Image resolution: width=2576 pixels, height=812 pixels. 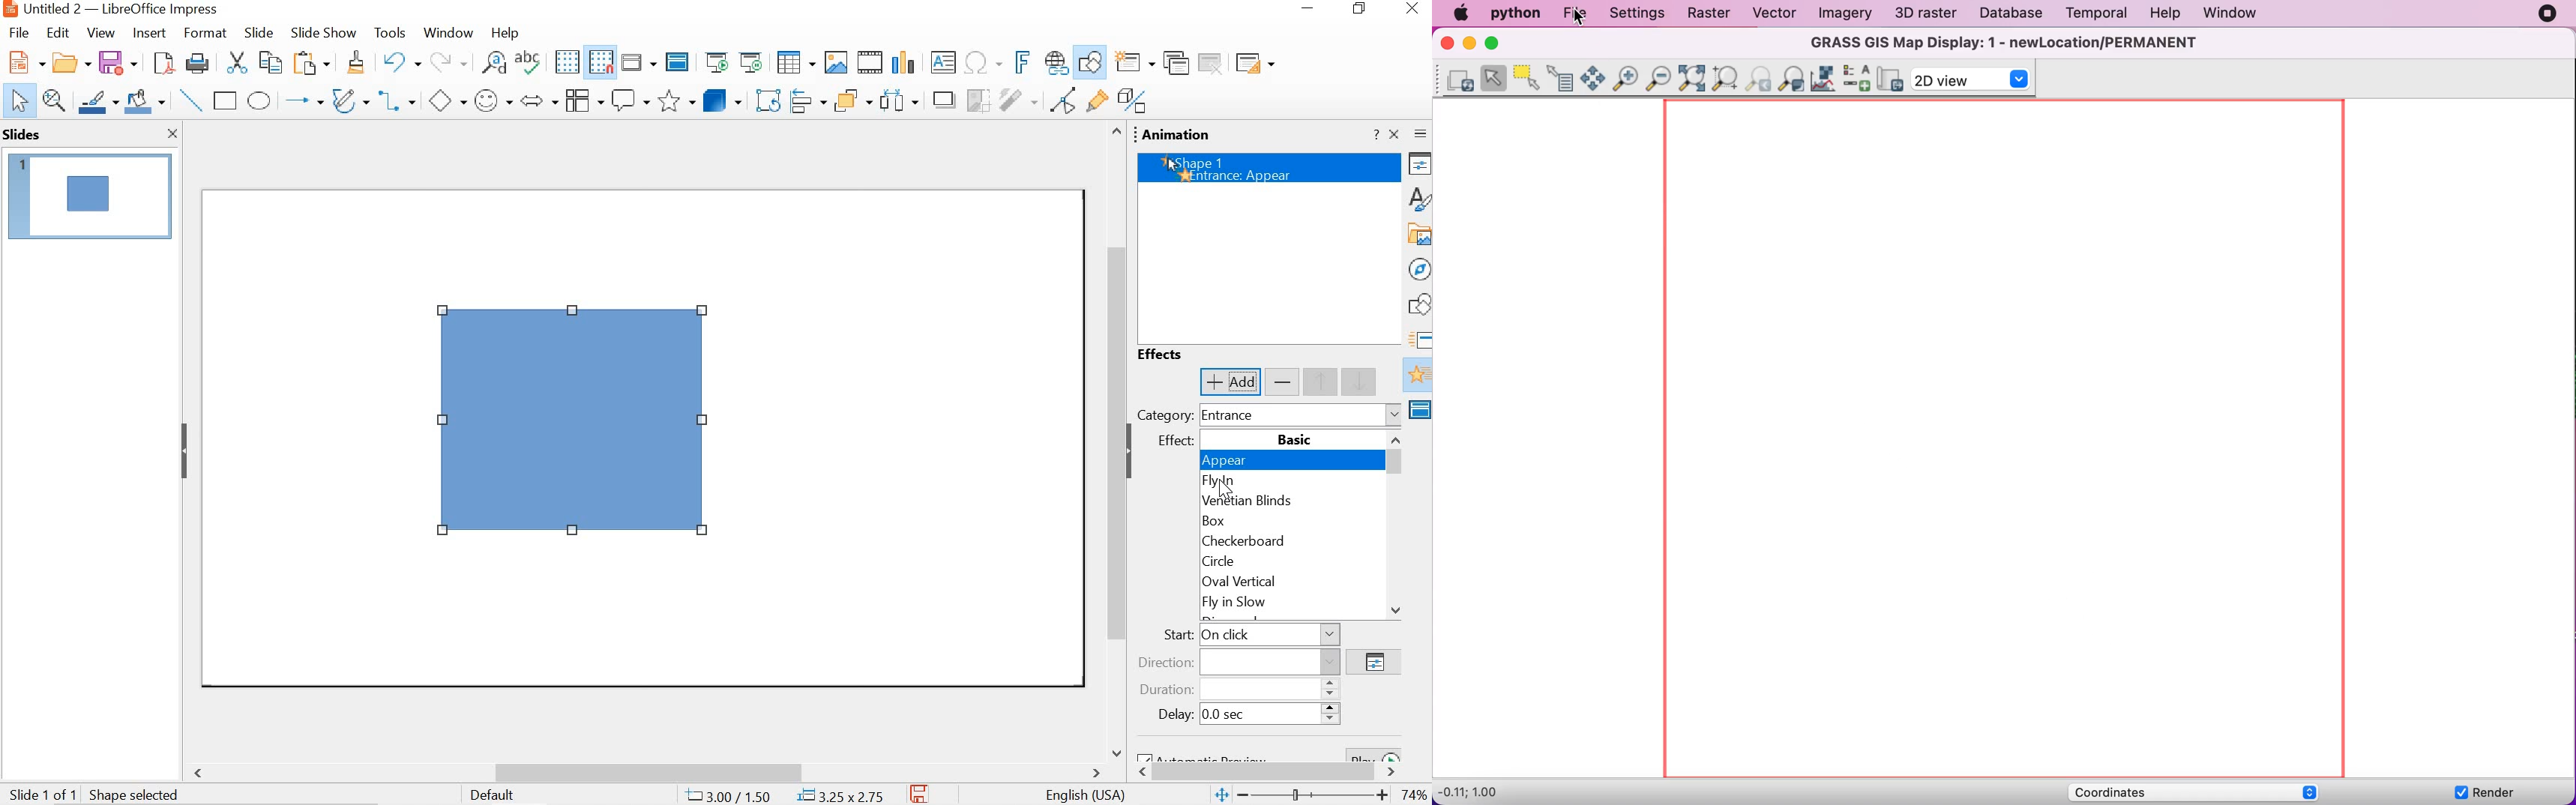 What do you see at coordinates (24, 135) in the screenshot?
I see `slides` at bounding box center [24, 135].